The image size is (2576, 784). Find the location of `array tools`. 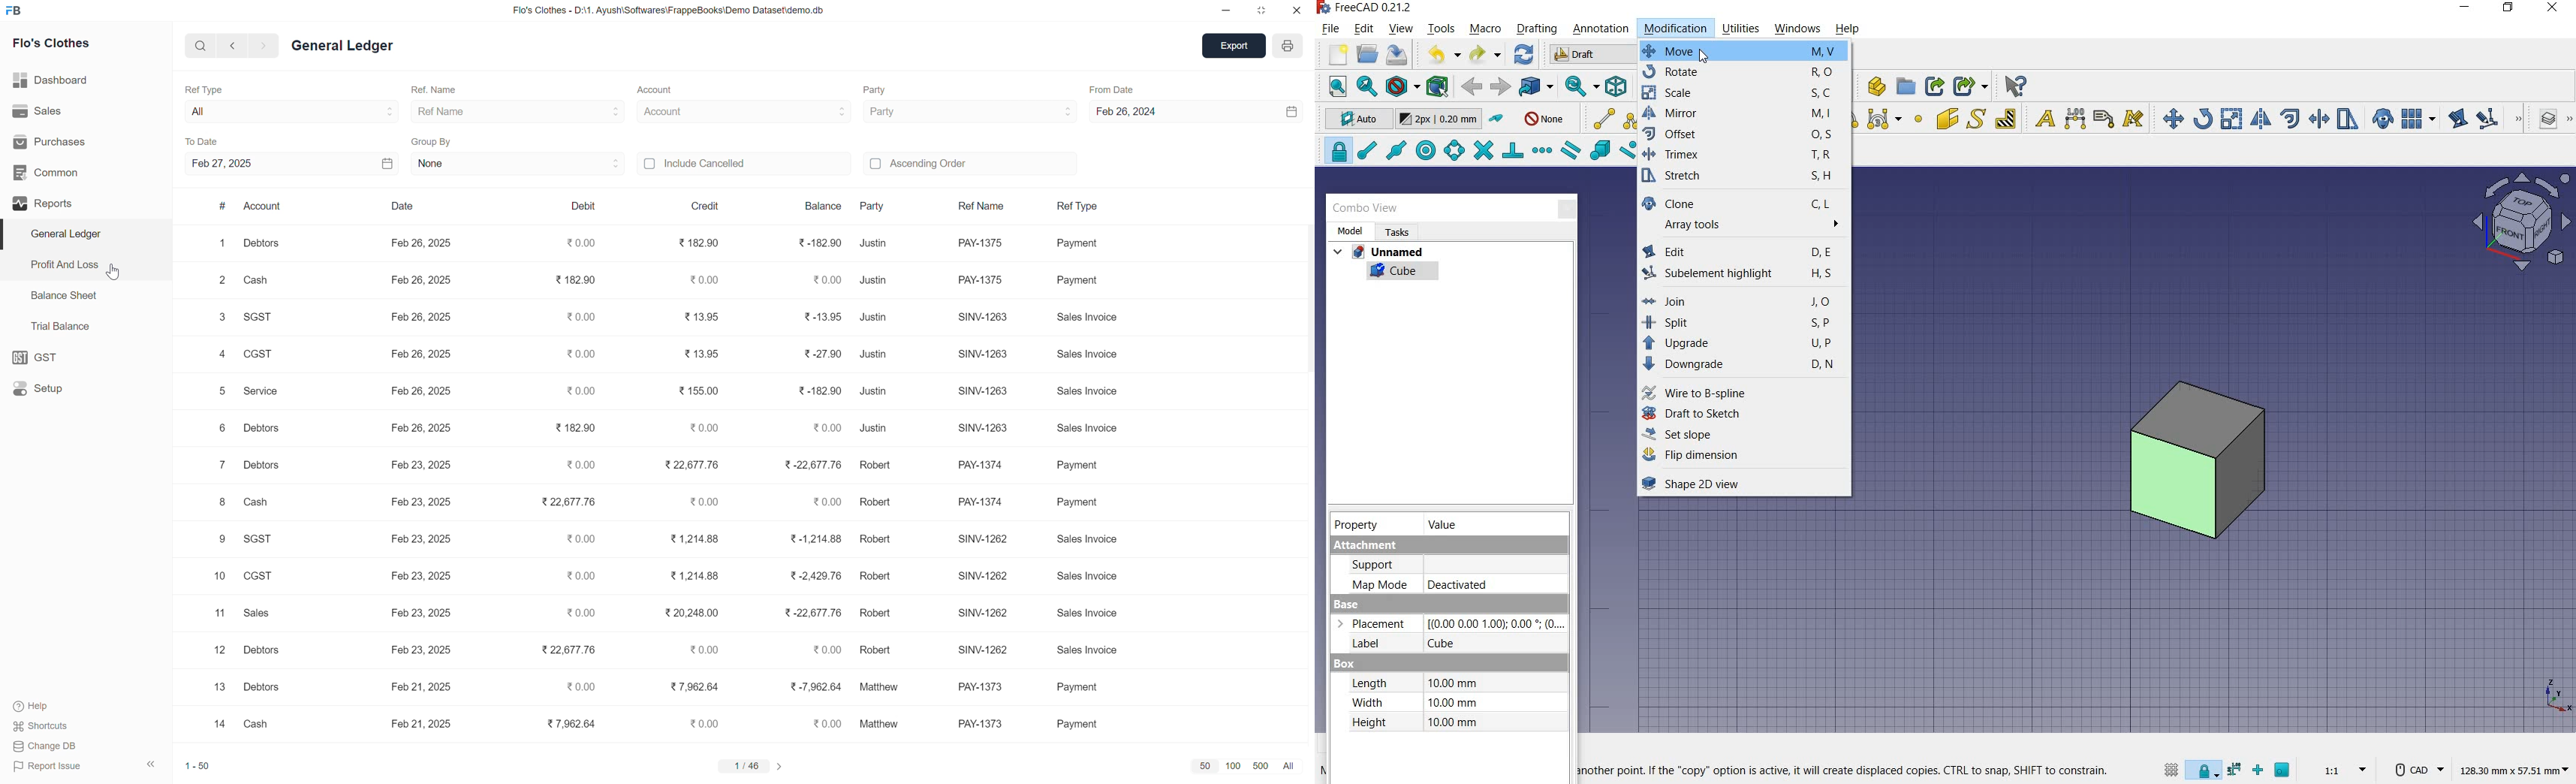

array tools is located at coordinates (1741, 228).